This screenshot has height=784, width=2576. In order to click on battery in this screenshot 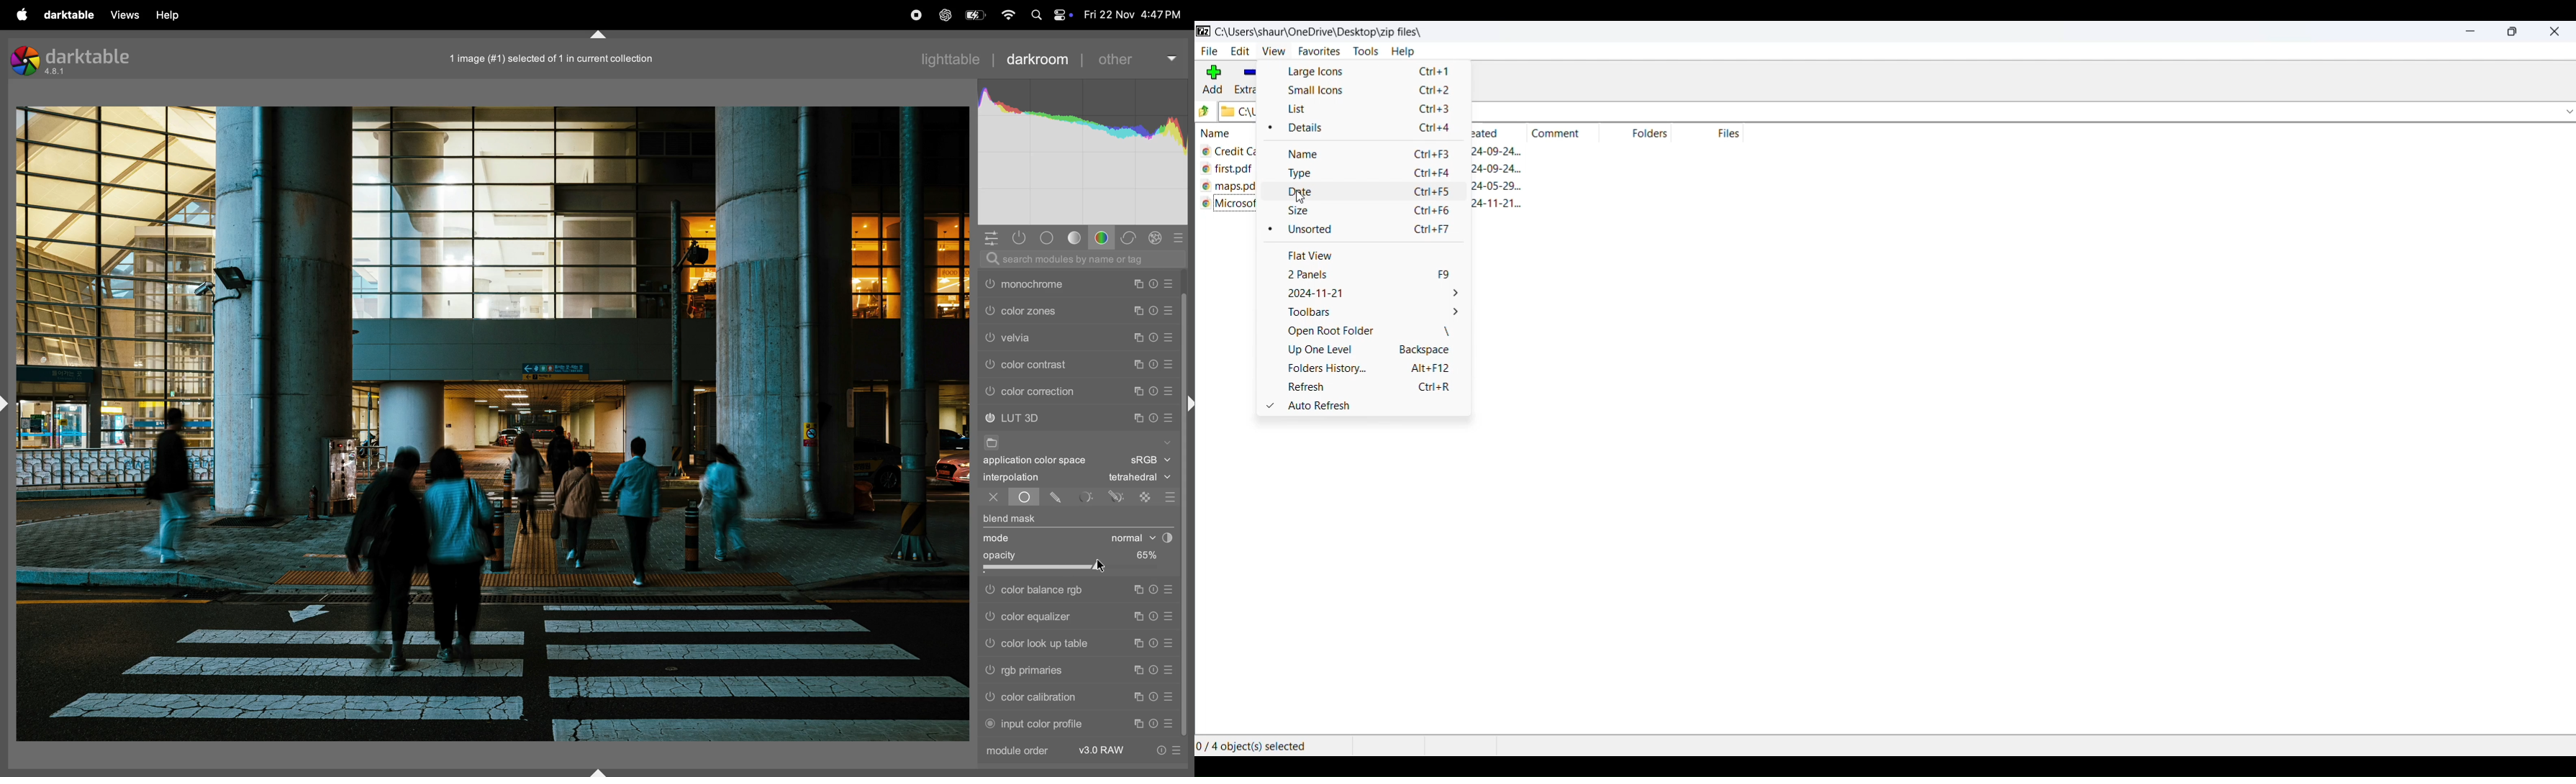, I will do `click(973, 17)`.